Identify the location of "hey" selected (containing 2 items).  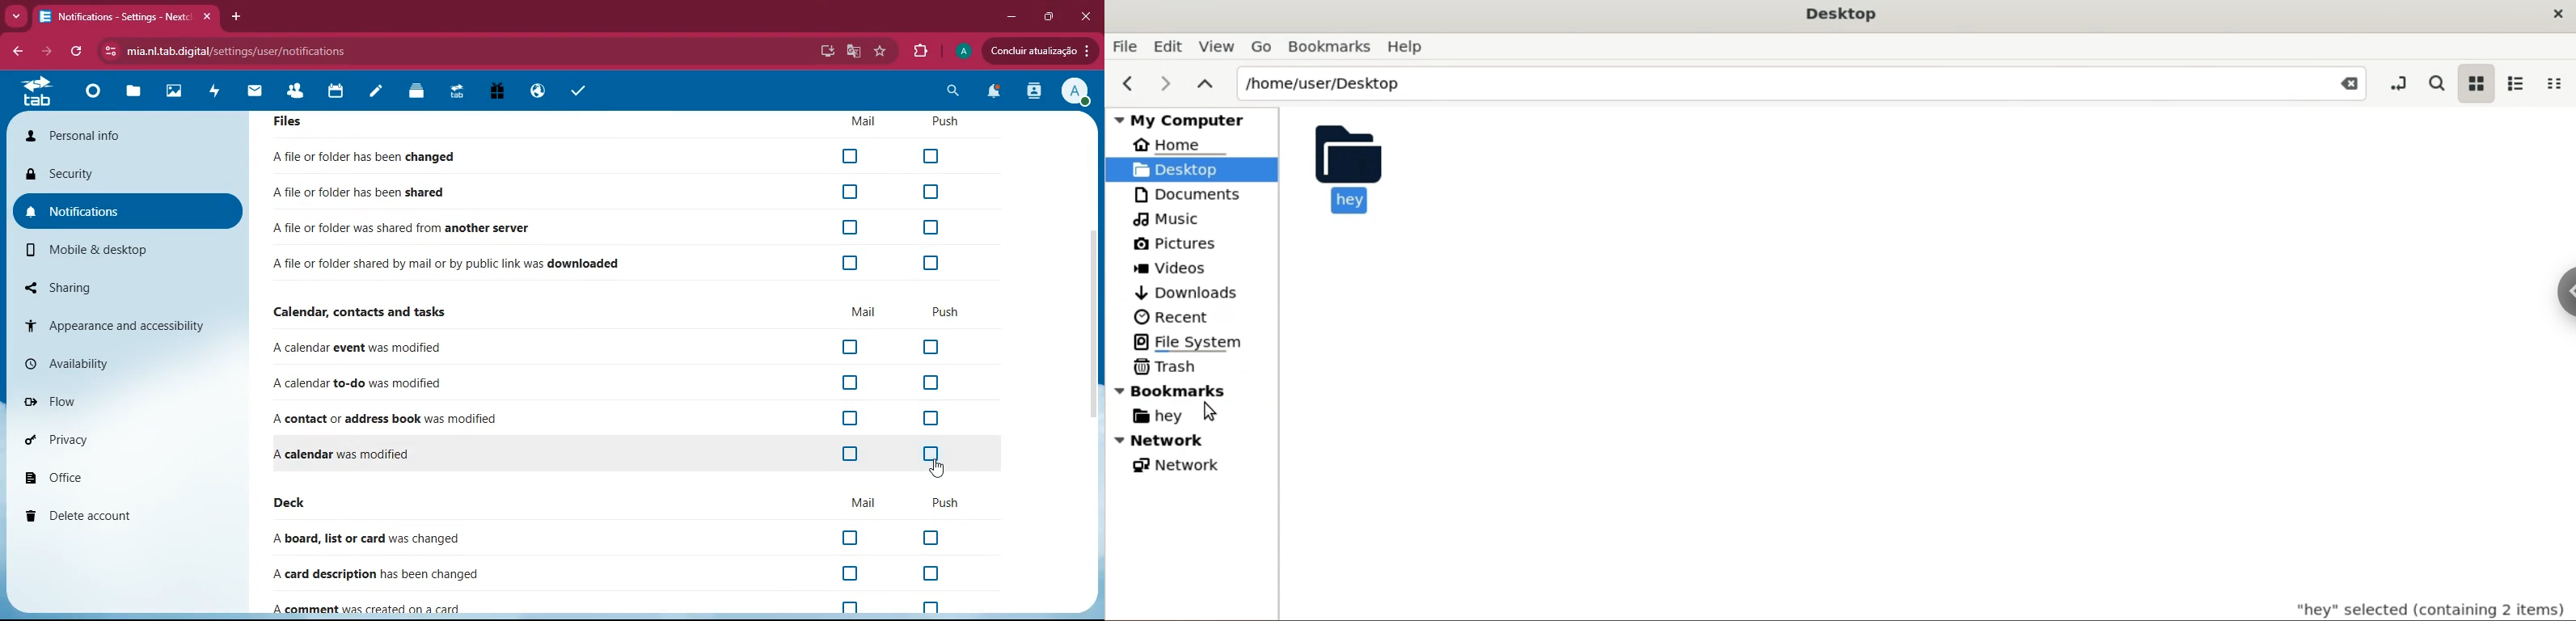
(2410, 606).